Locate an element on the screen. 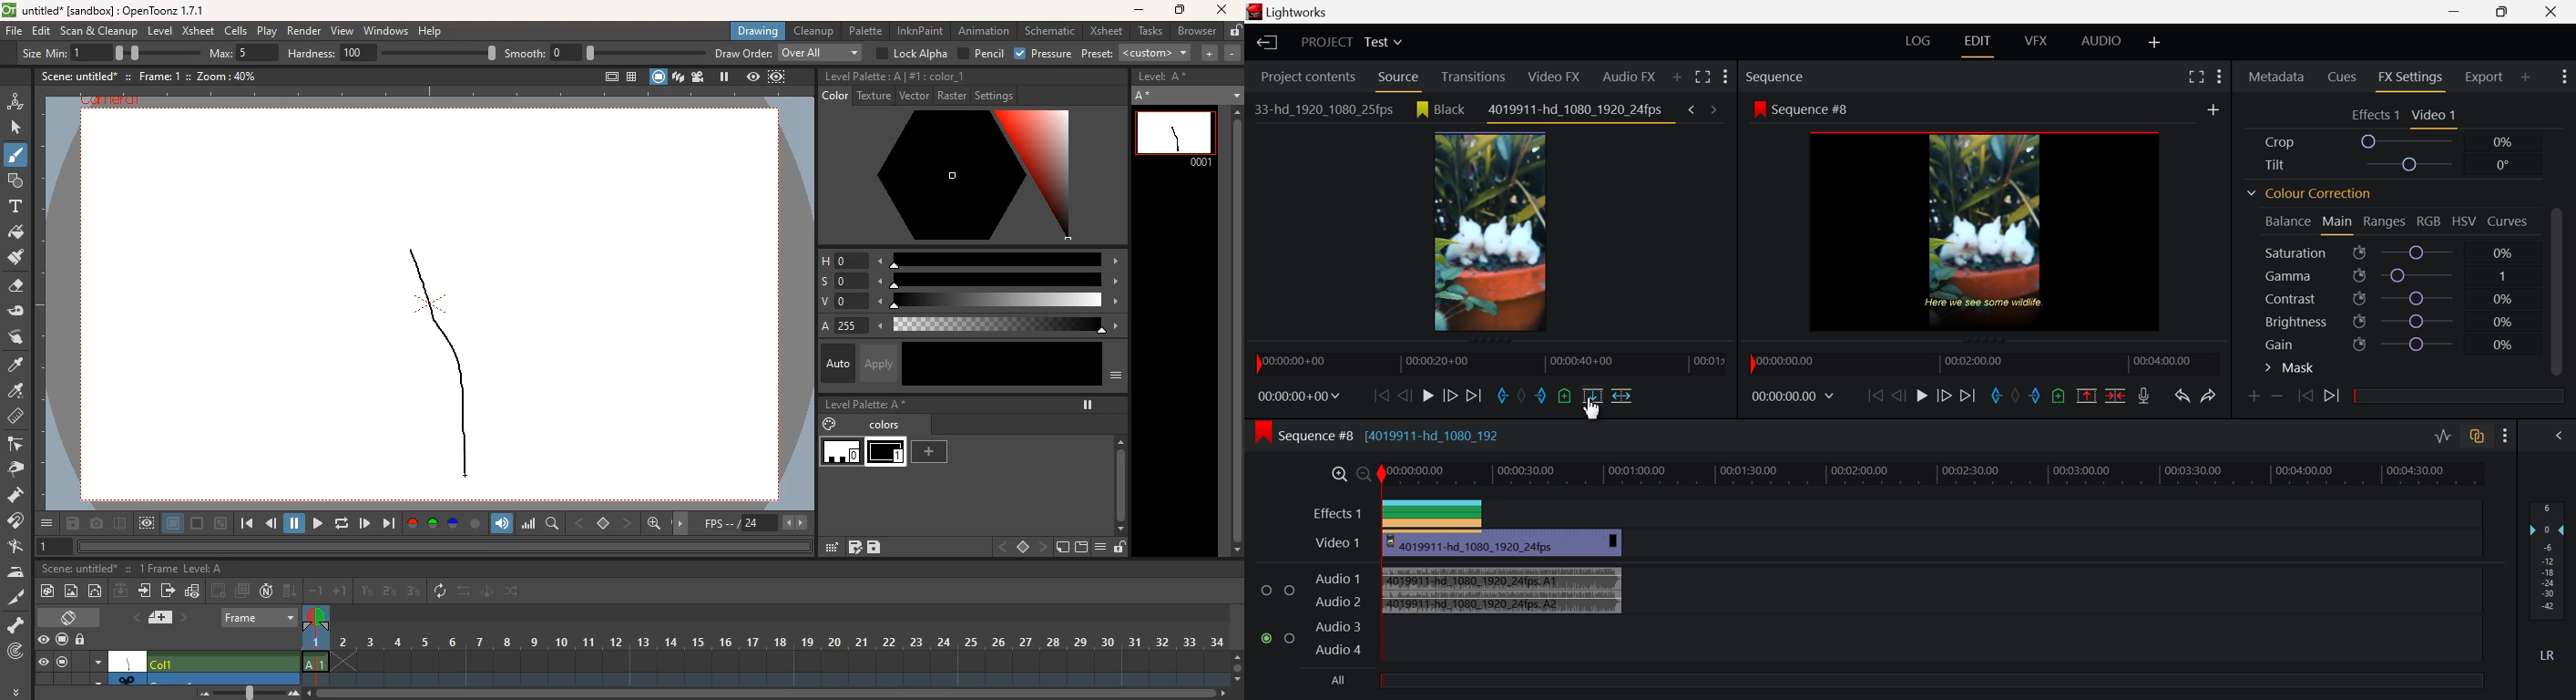  Timeline Zoom Out is located at coordinates (1364, 475).